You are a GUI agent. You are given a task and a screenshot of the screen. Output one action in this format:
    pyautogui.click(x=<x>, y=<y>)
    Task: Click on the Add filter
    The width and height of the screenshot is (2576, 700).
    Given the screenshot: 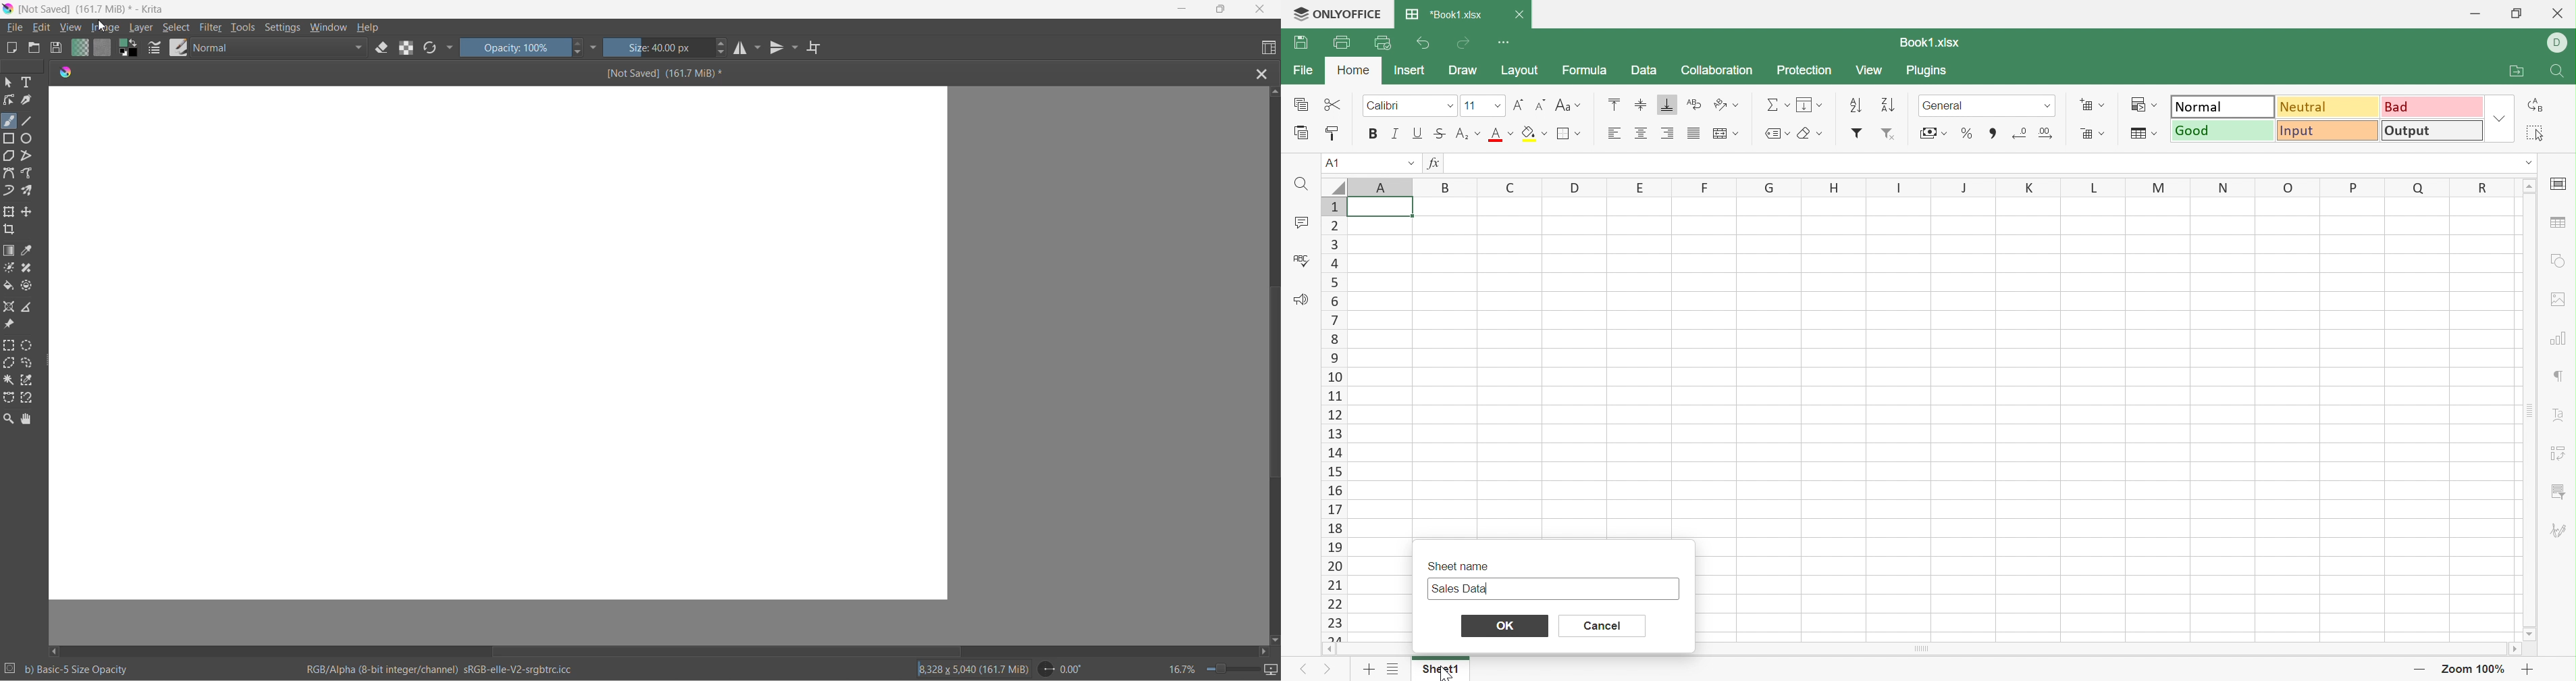 What is the action you would take?
    pyautogui.click(x=1858, y=133)
    